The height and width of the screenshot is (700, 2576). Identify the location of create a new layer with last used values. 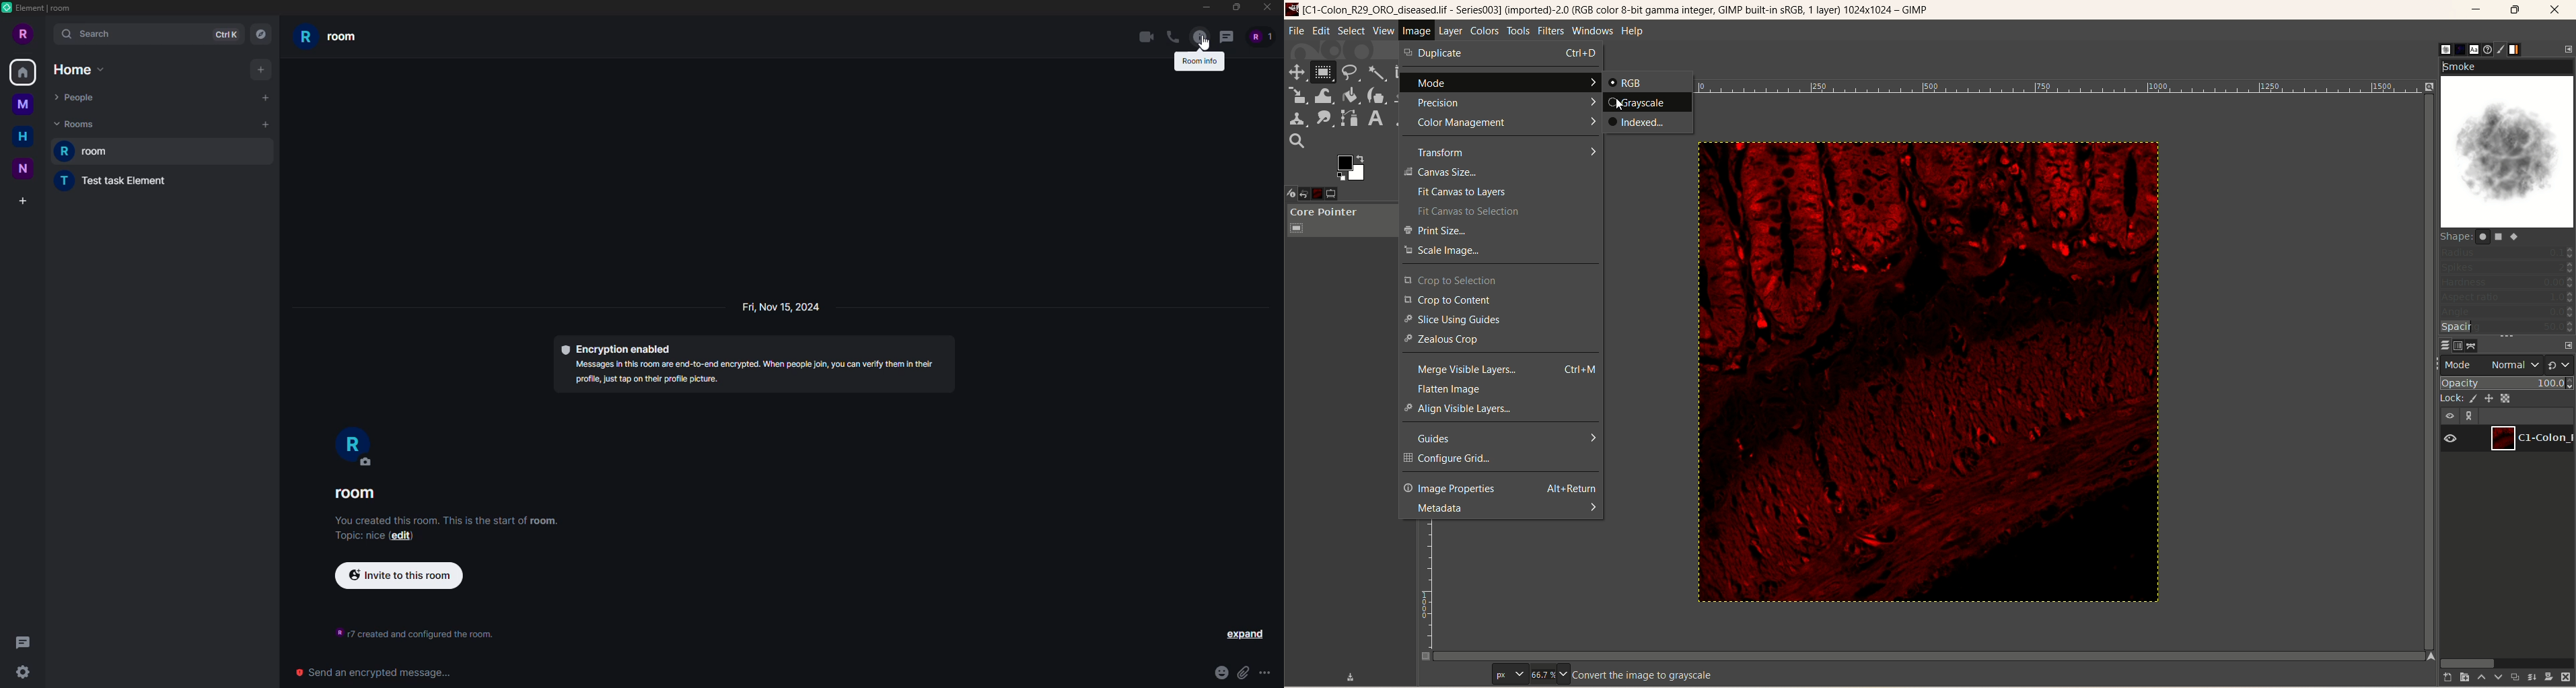
(2447, 679).